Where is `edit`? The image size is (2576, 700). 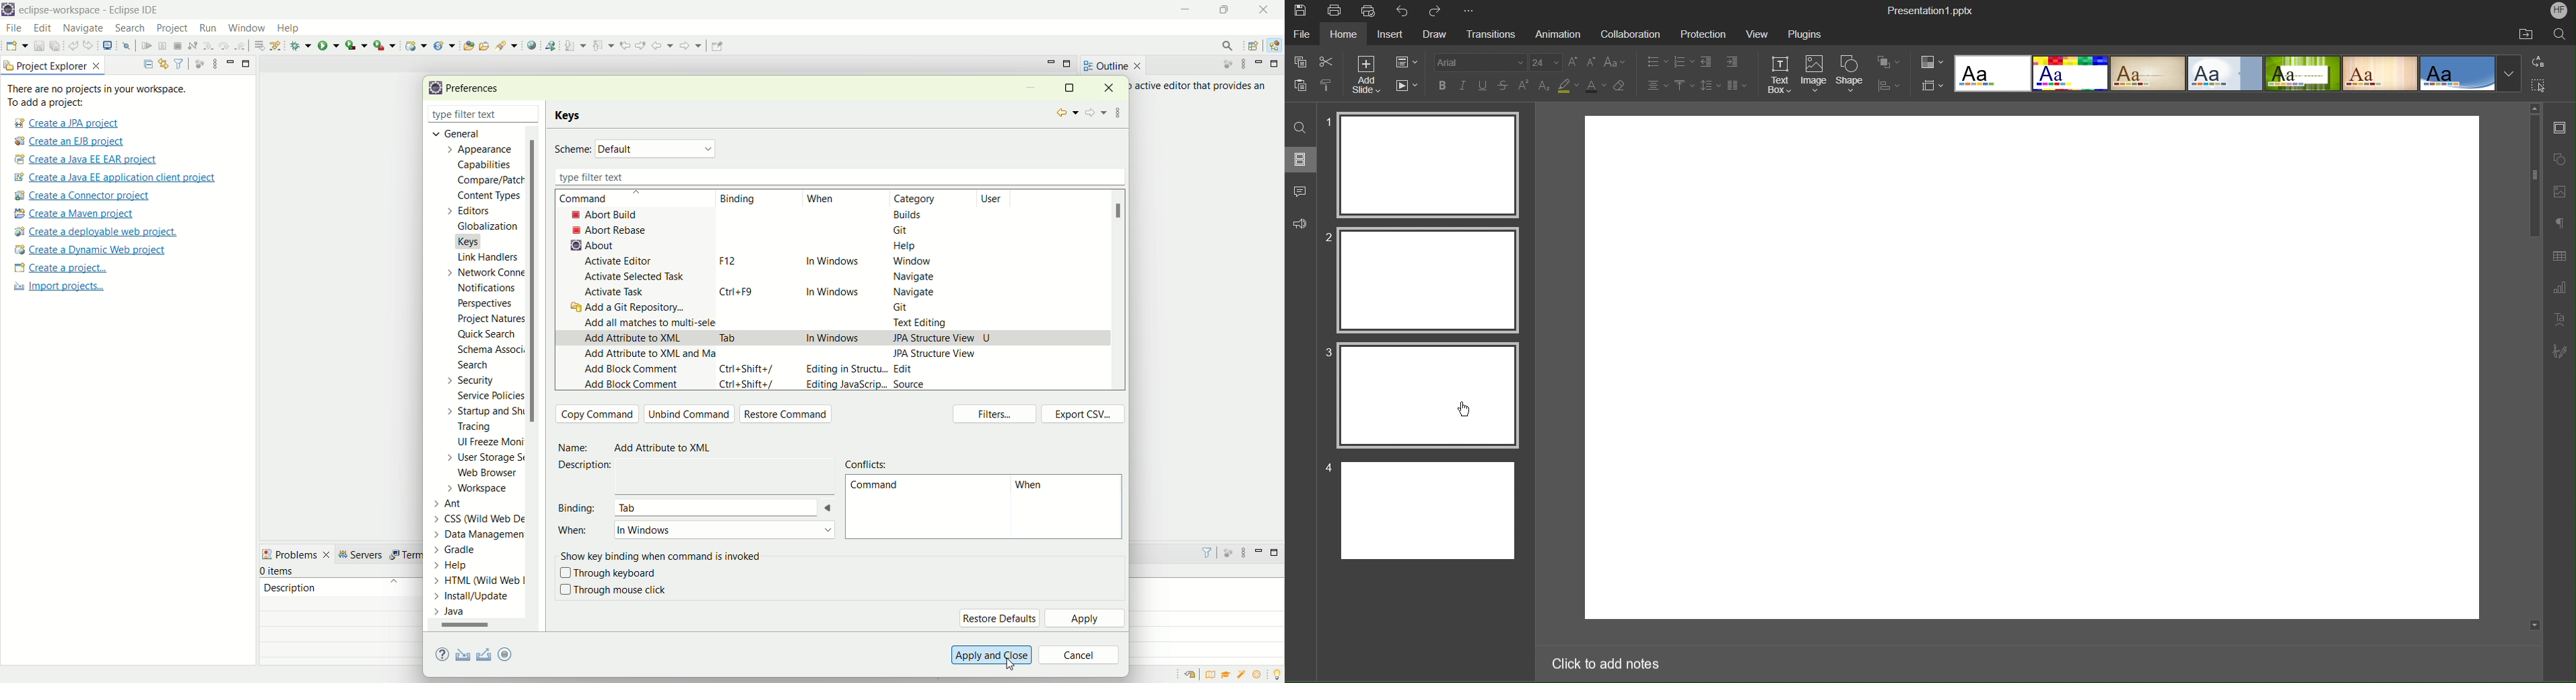
edit is located at coordinates (41, 29).